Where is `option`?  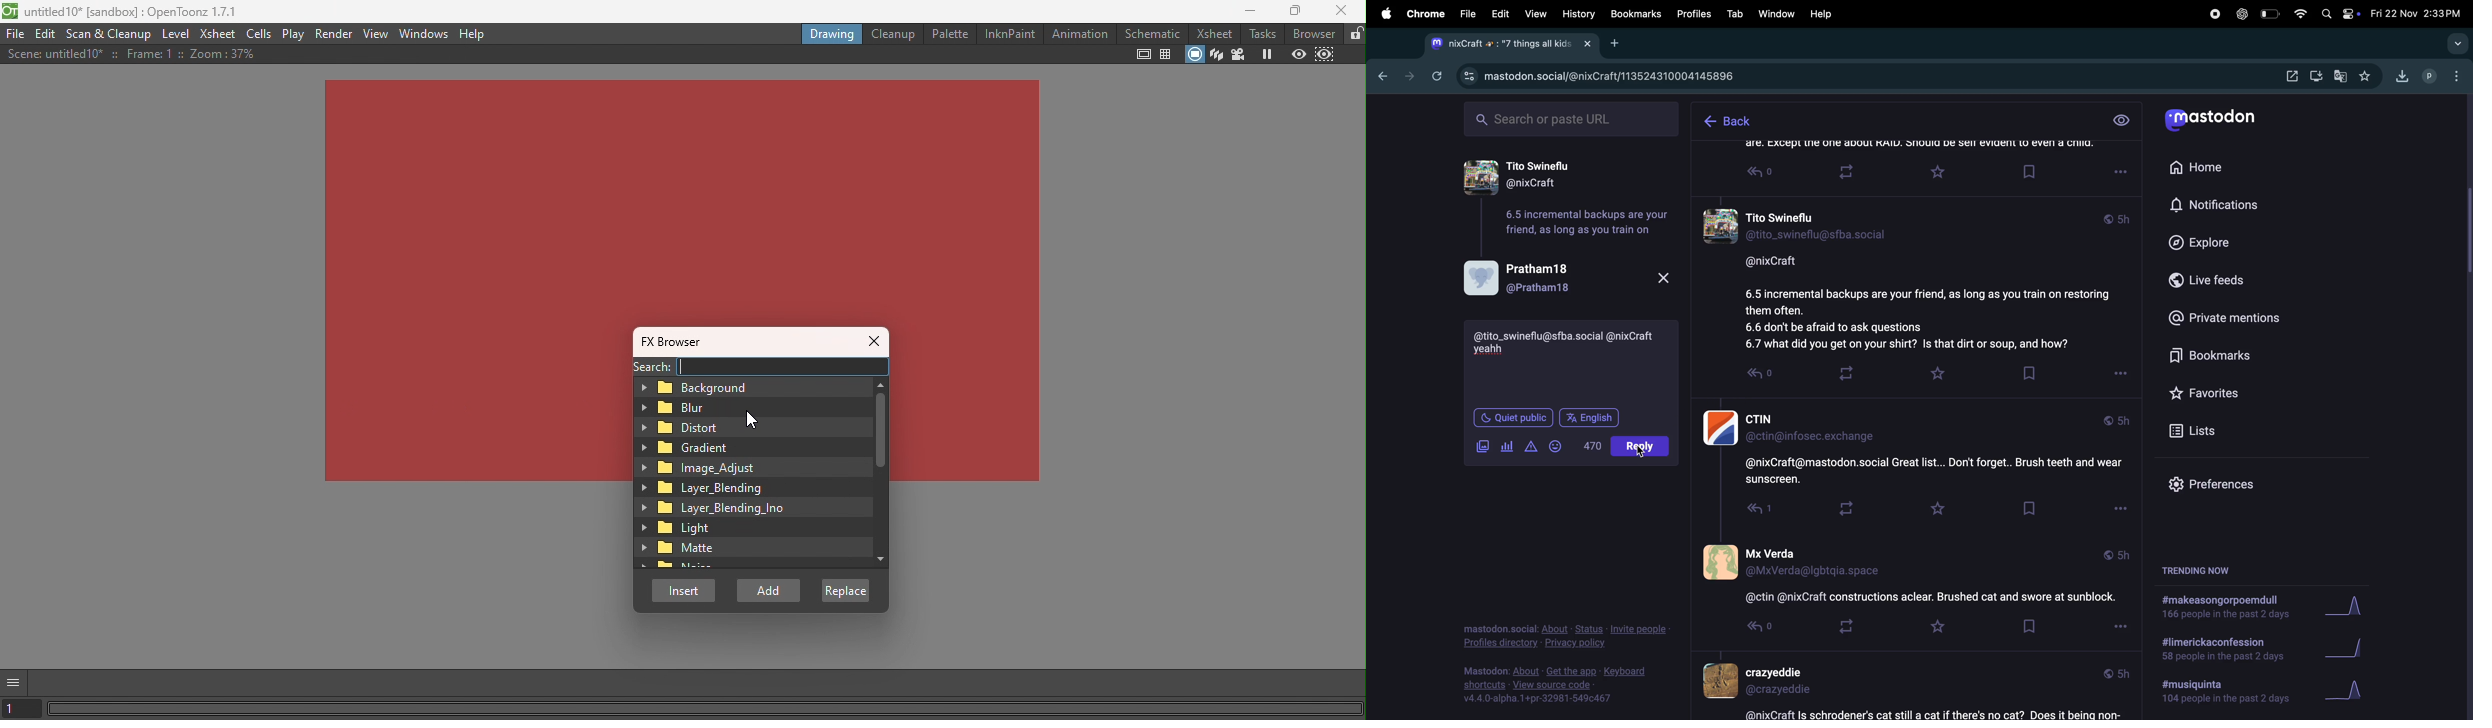
option is located at coordinates (2455, 74).